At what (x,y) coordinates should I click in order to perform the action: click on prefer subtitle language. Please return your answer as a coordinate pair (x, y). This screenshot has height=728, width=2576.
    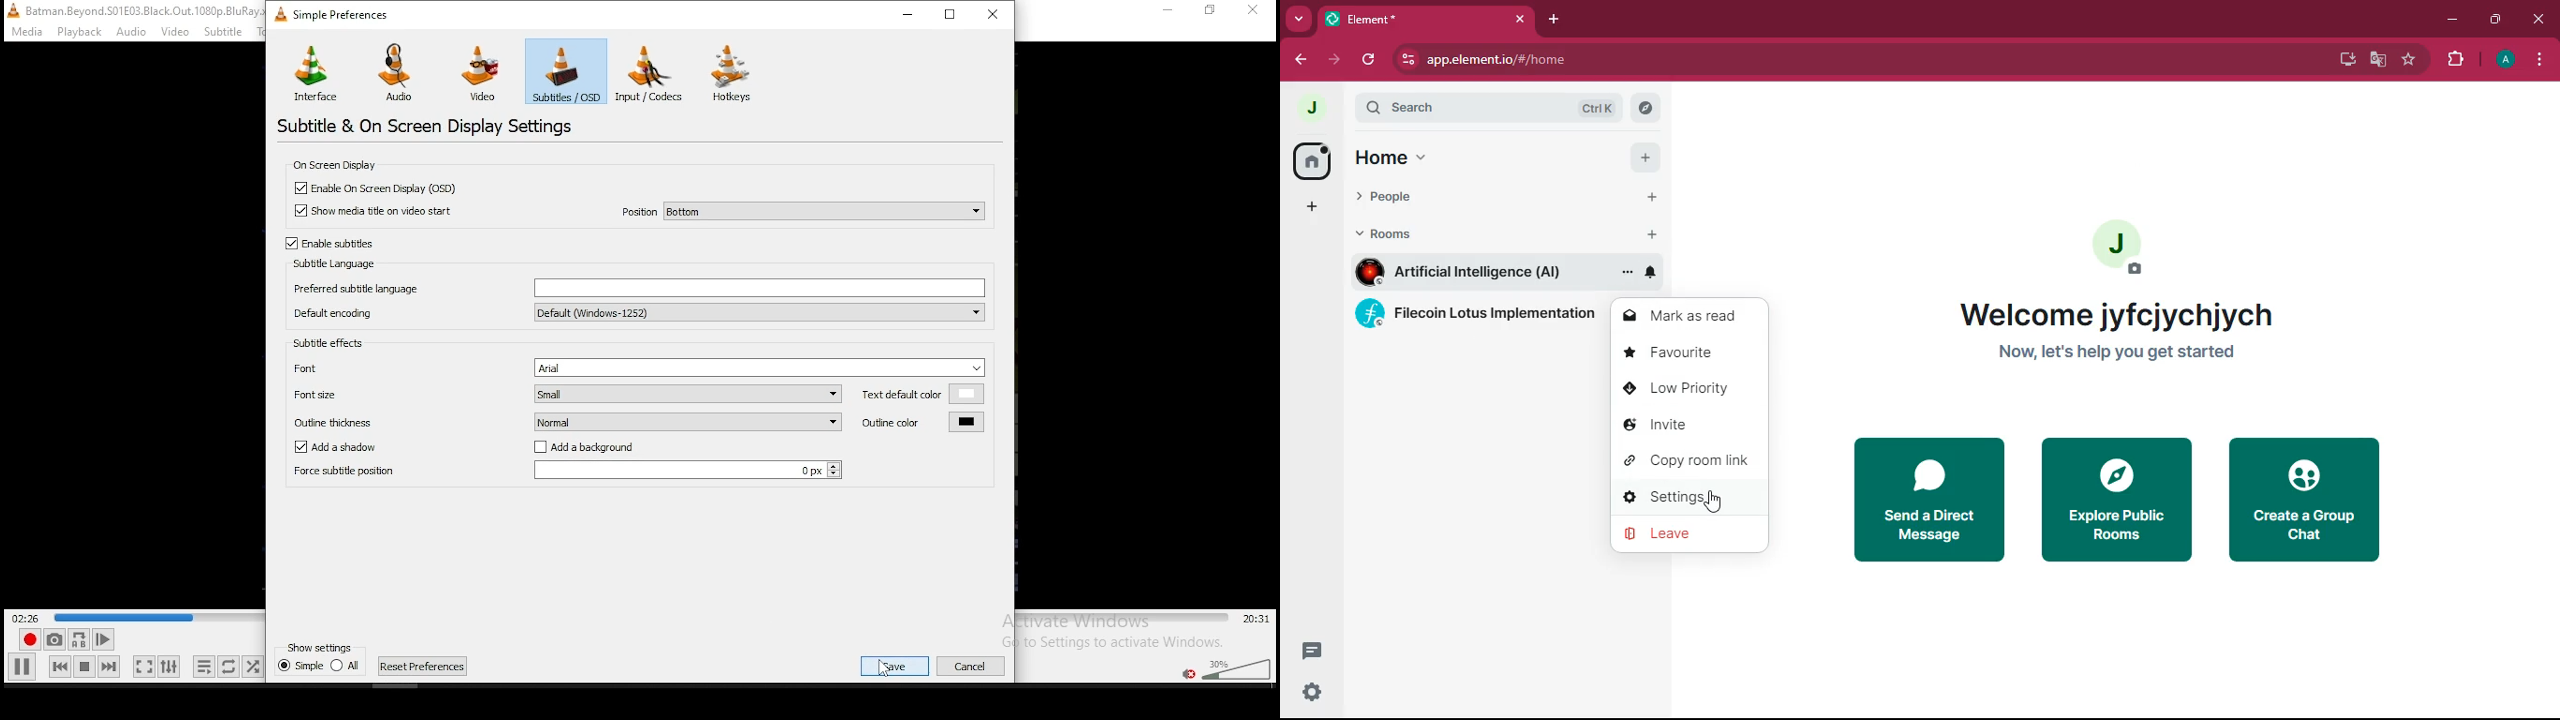
    Looking at the image, I should click on (637, 286).